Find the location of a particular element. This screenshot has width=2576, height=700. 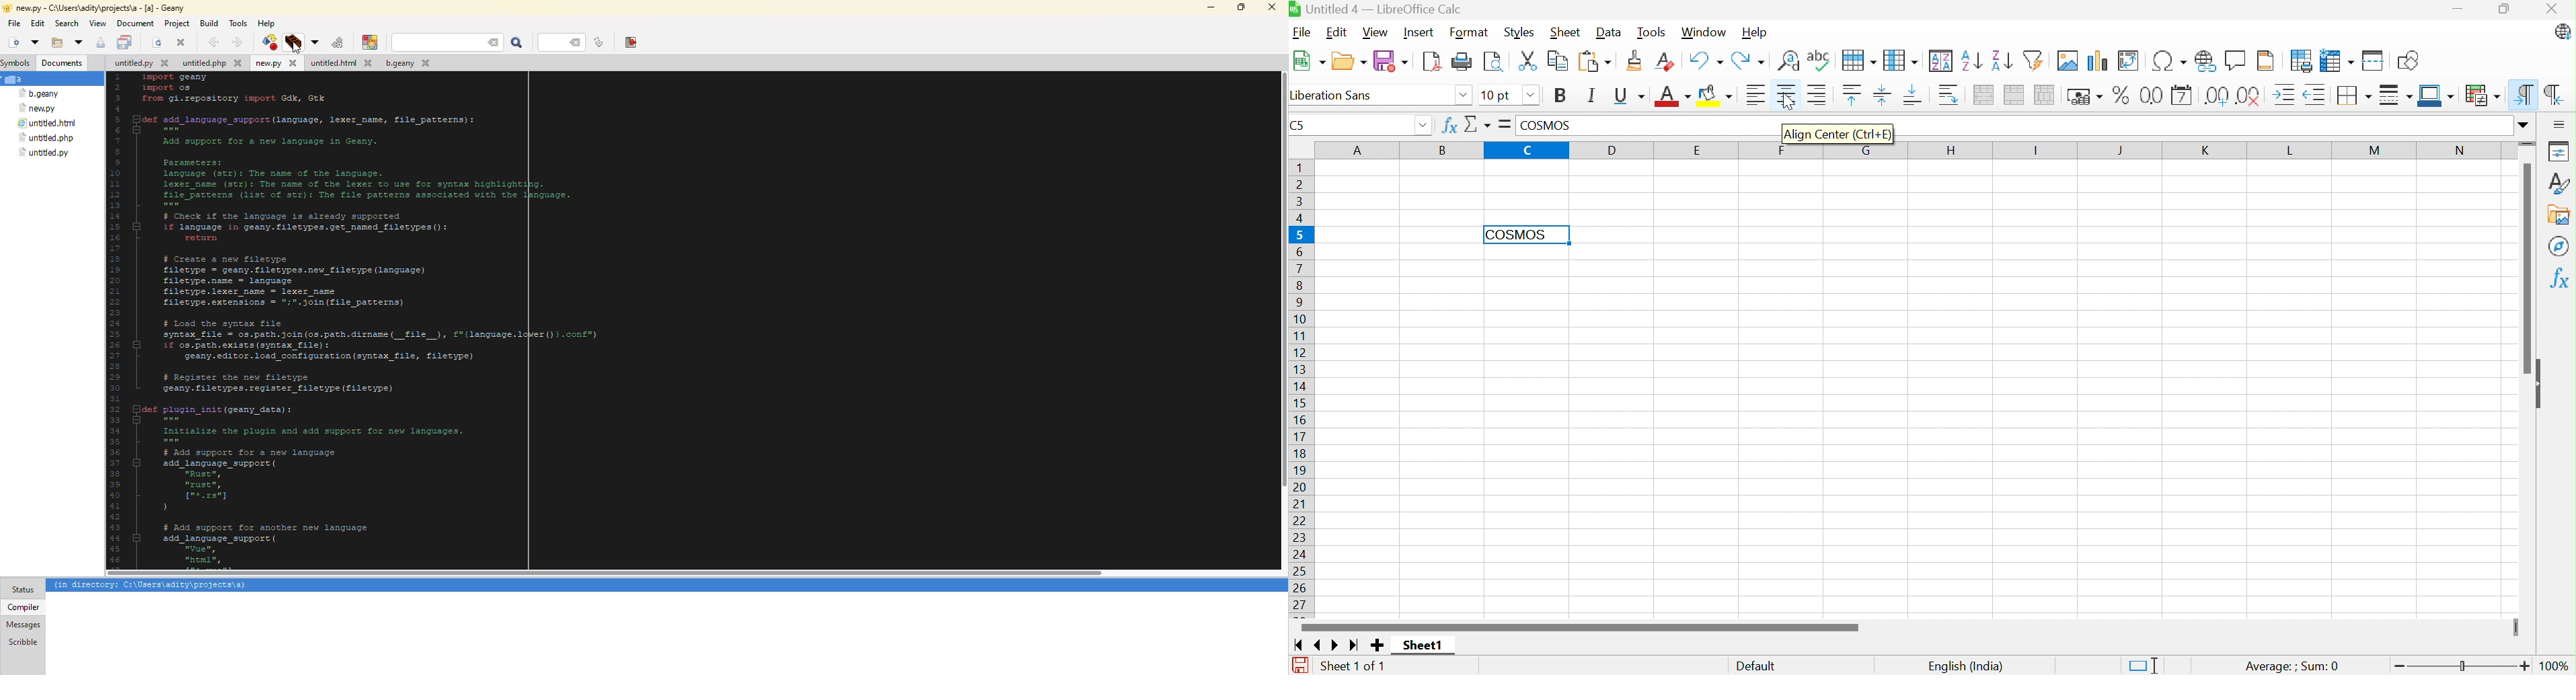

Drop Down is located at coordinates (1531, 94).